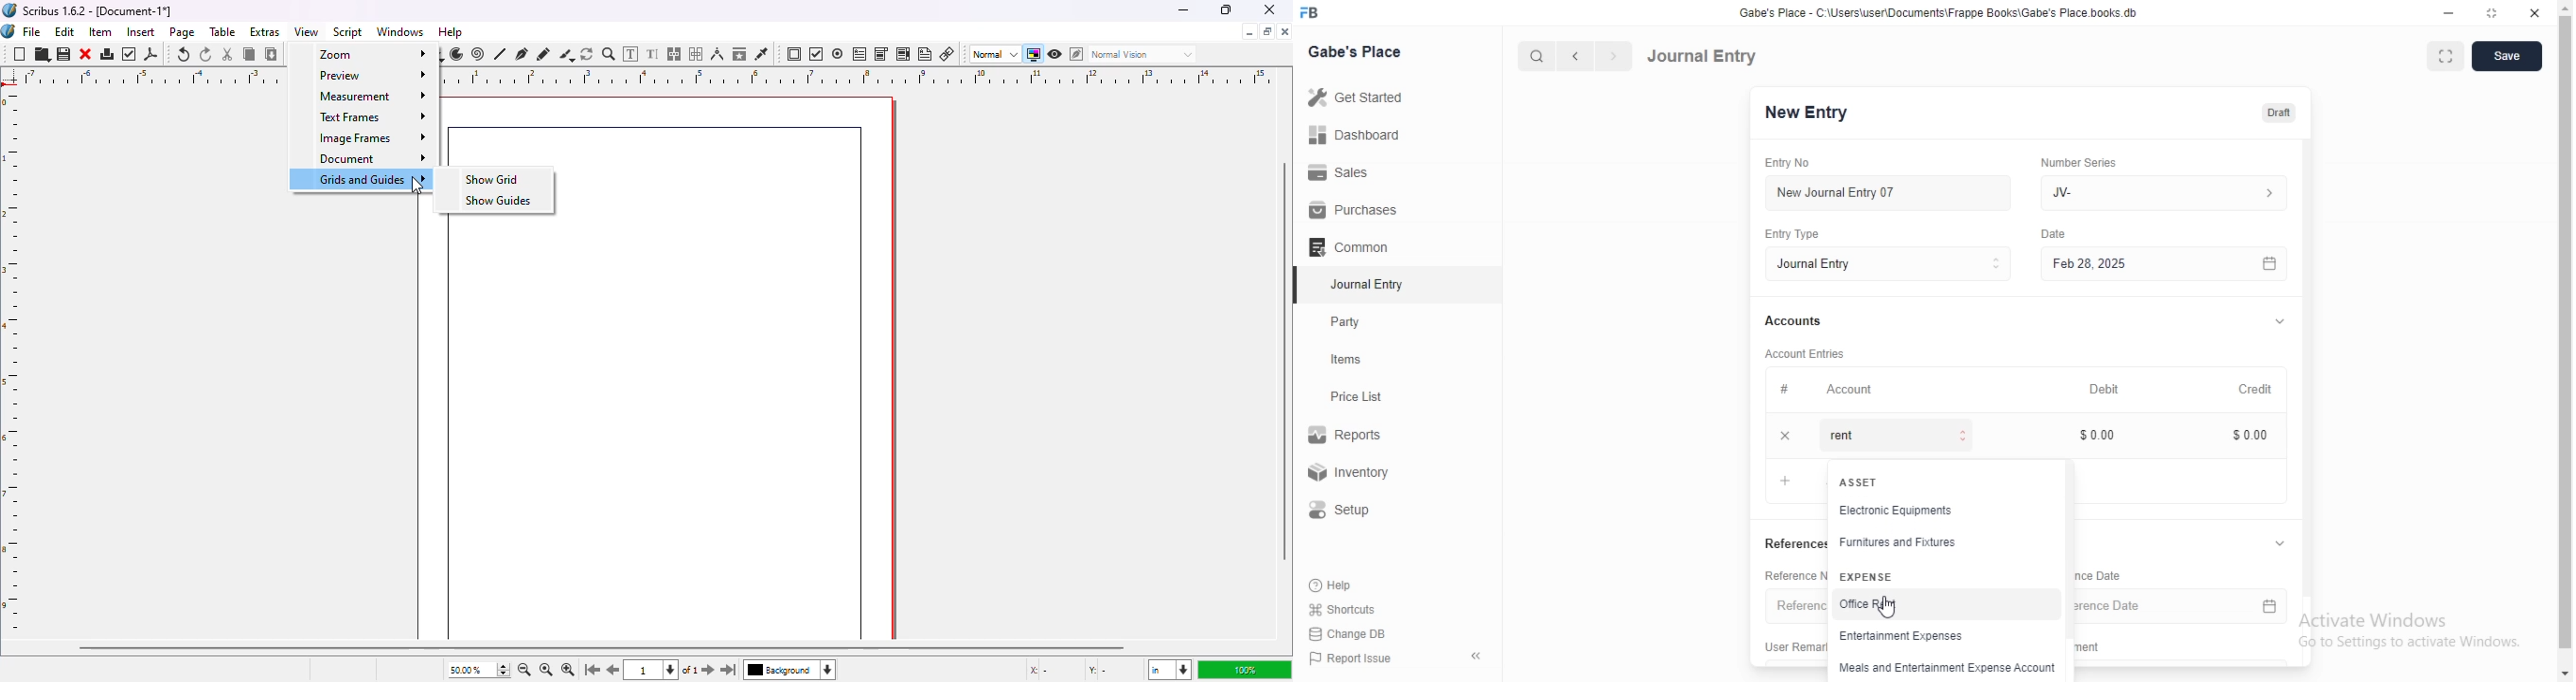  Describe the element at coordinates (1534, 56) in the screenshot. I see `search` at that location.